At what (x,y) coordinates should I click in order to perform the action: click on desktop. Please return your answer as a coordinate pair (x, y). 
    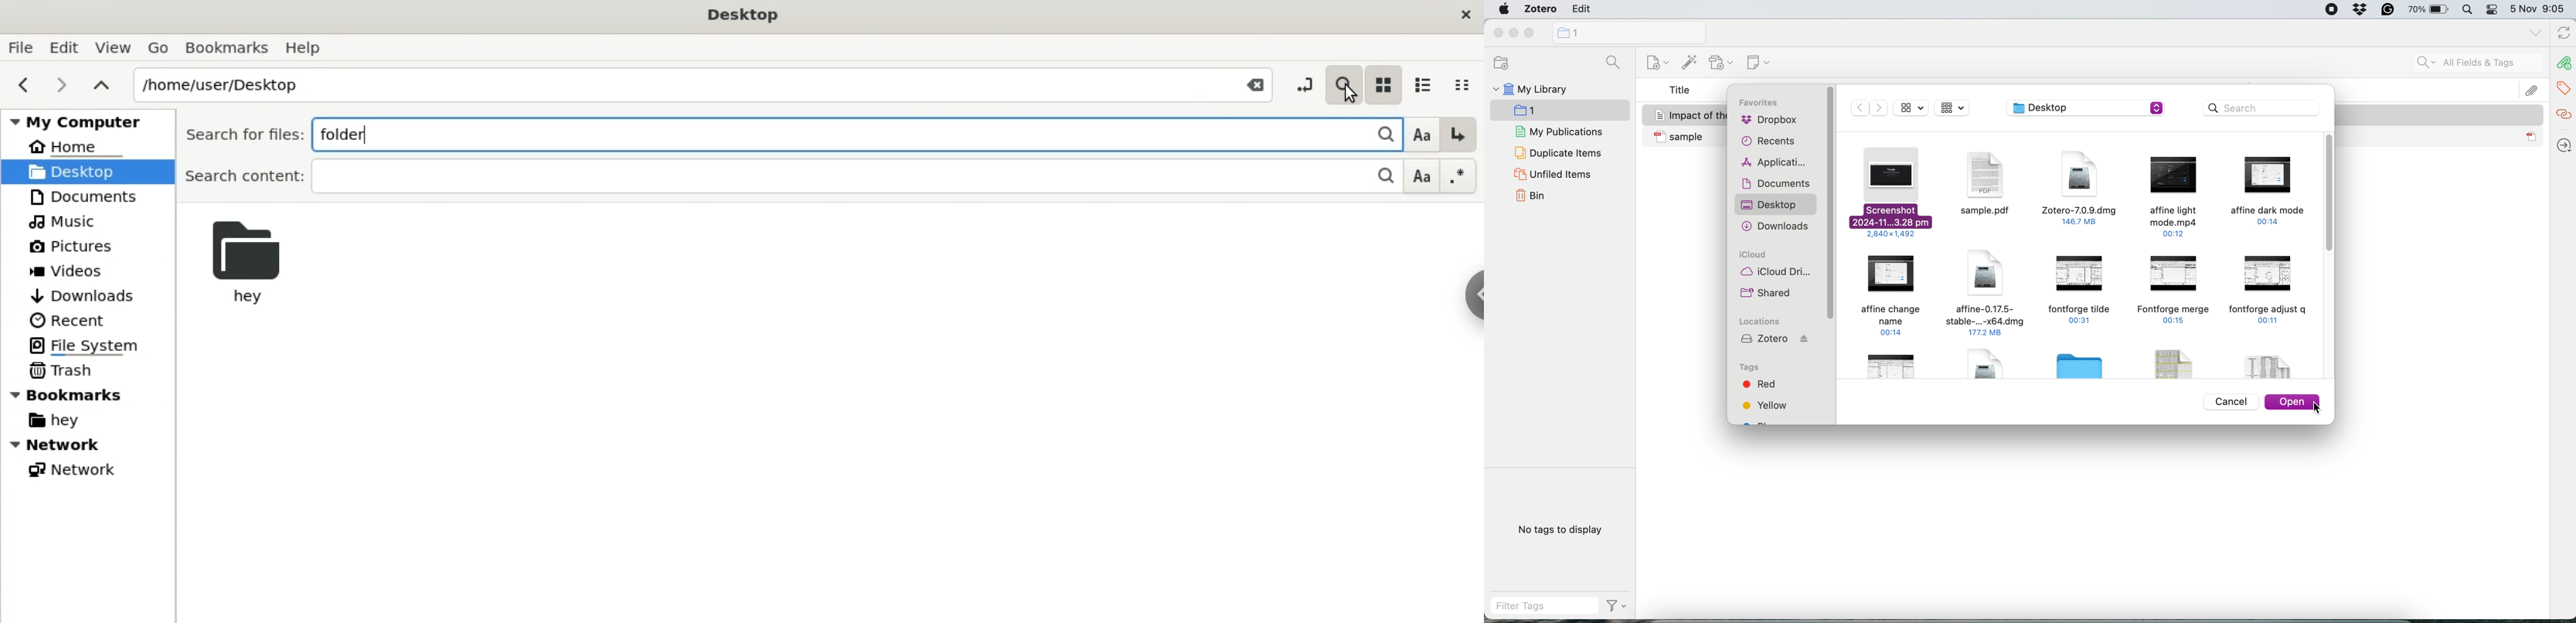
    Looking at the image, I should click on (2087, 108).